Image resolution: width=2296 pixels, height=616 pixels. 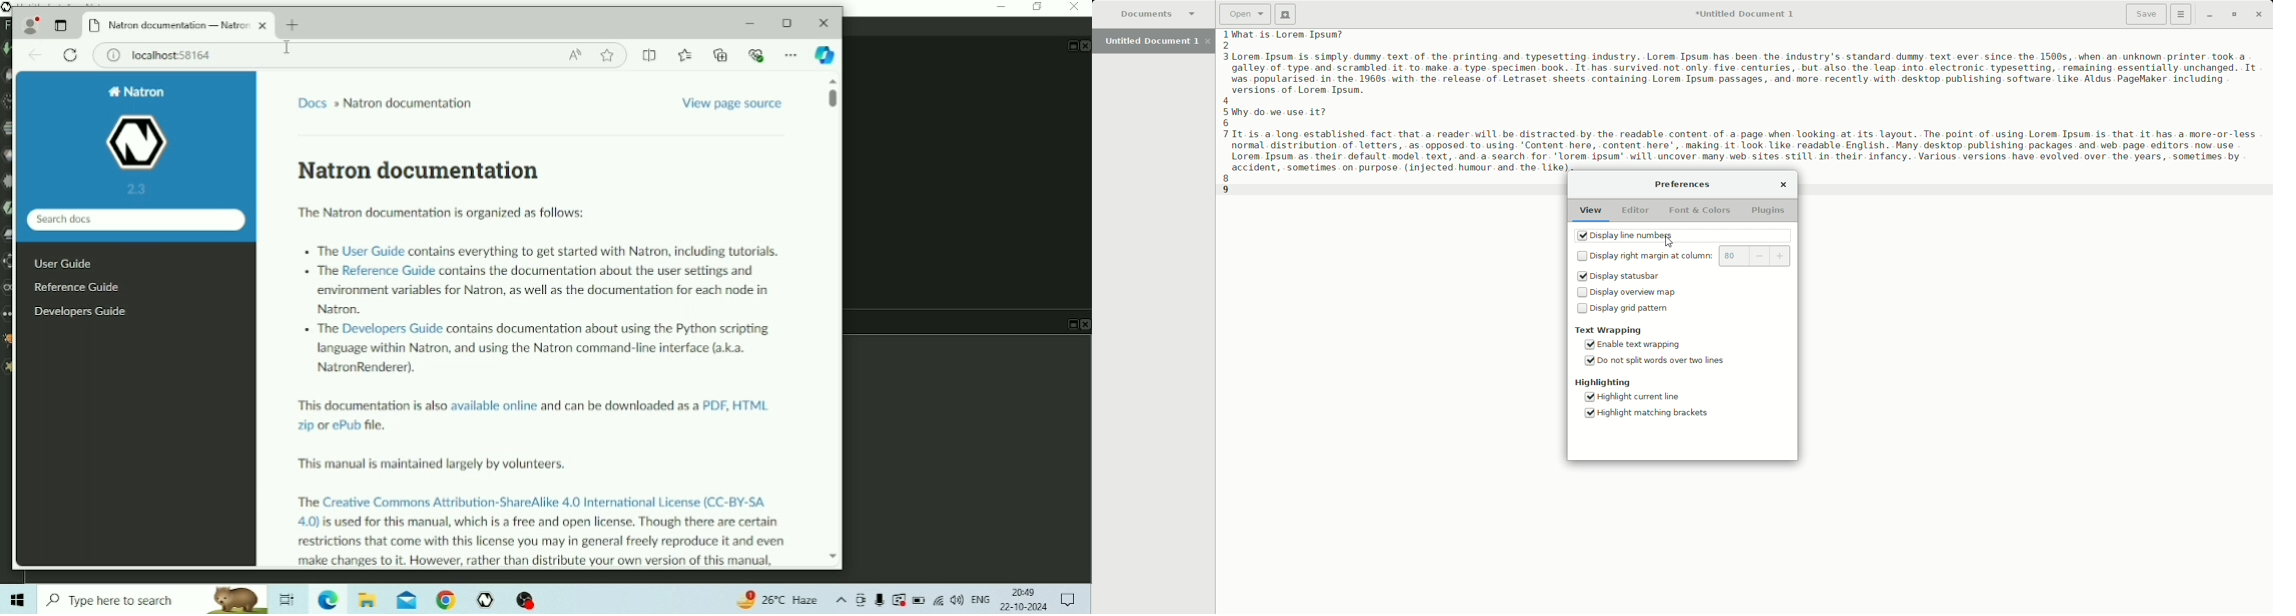 I want to click on Warning, so click(x=897, y=599).